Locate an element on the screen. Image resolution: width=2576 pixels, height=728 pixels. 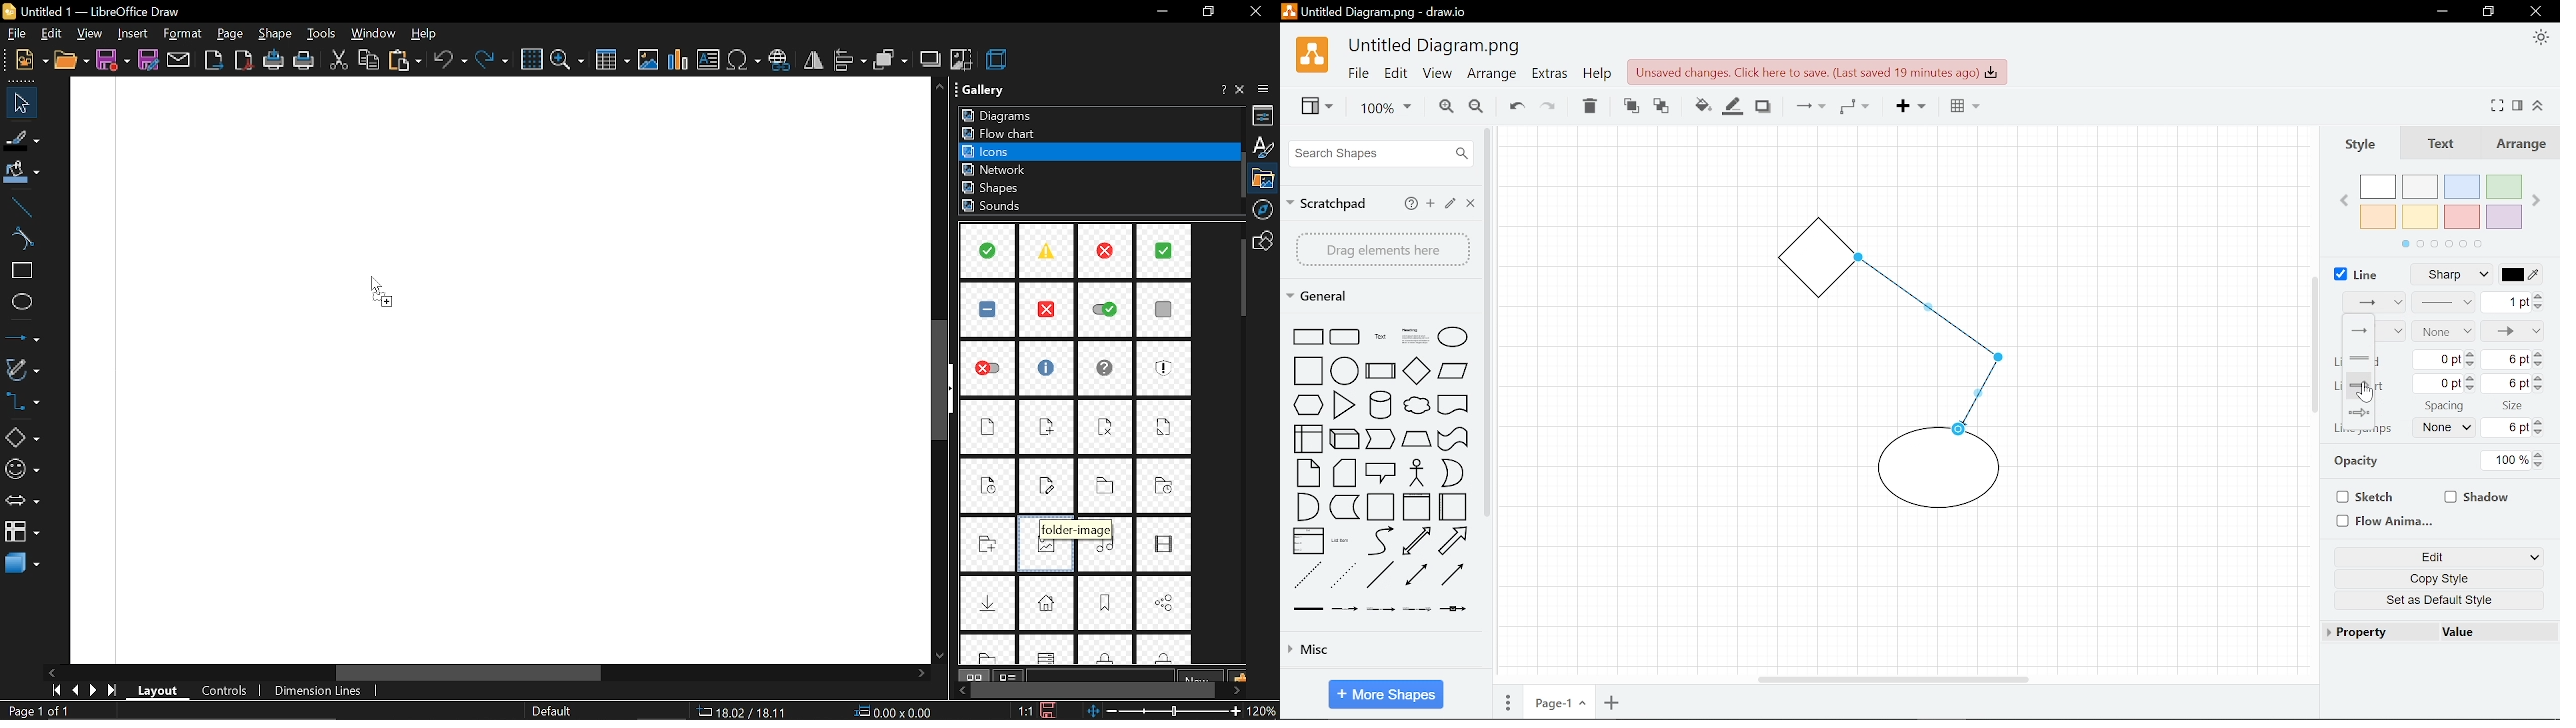
Line end is located at coordinates (2513, 330).